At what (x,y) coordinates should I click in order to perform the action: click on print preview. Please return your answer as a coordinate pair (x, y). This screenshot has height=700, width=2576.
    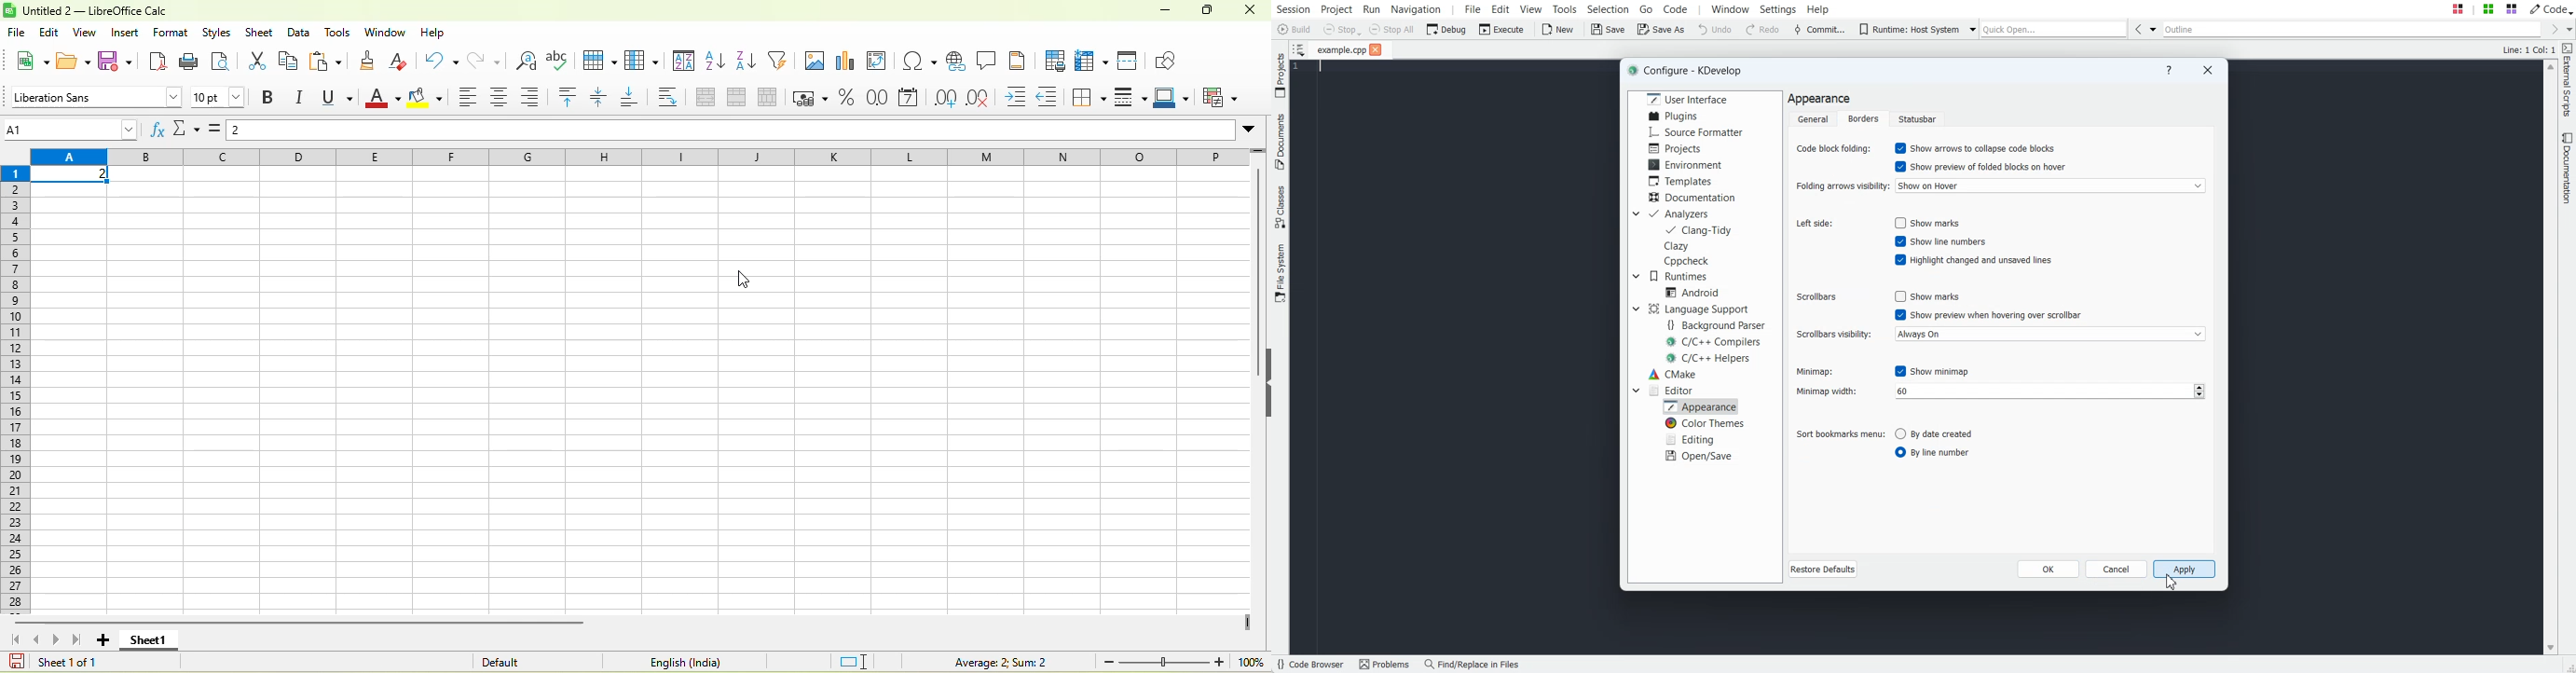
    Looking at the image, I should click on (225, 62).